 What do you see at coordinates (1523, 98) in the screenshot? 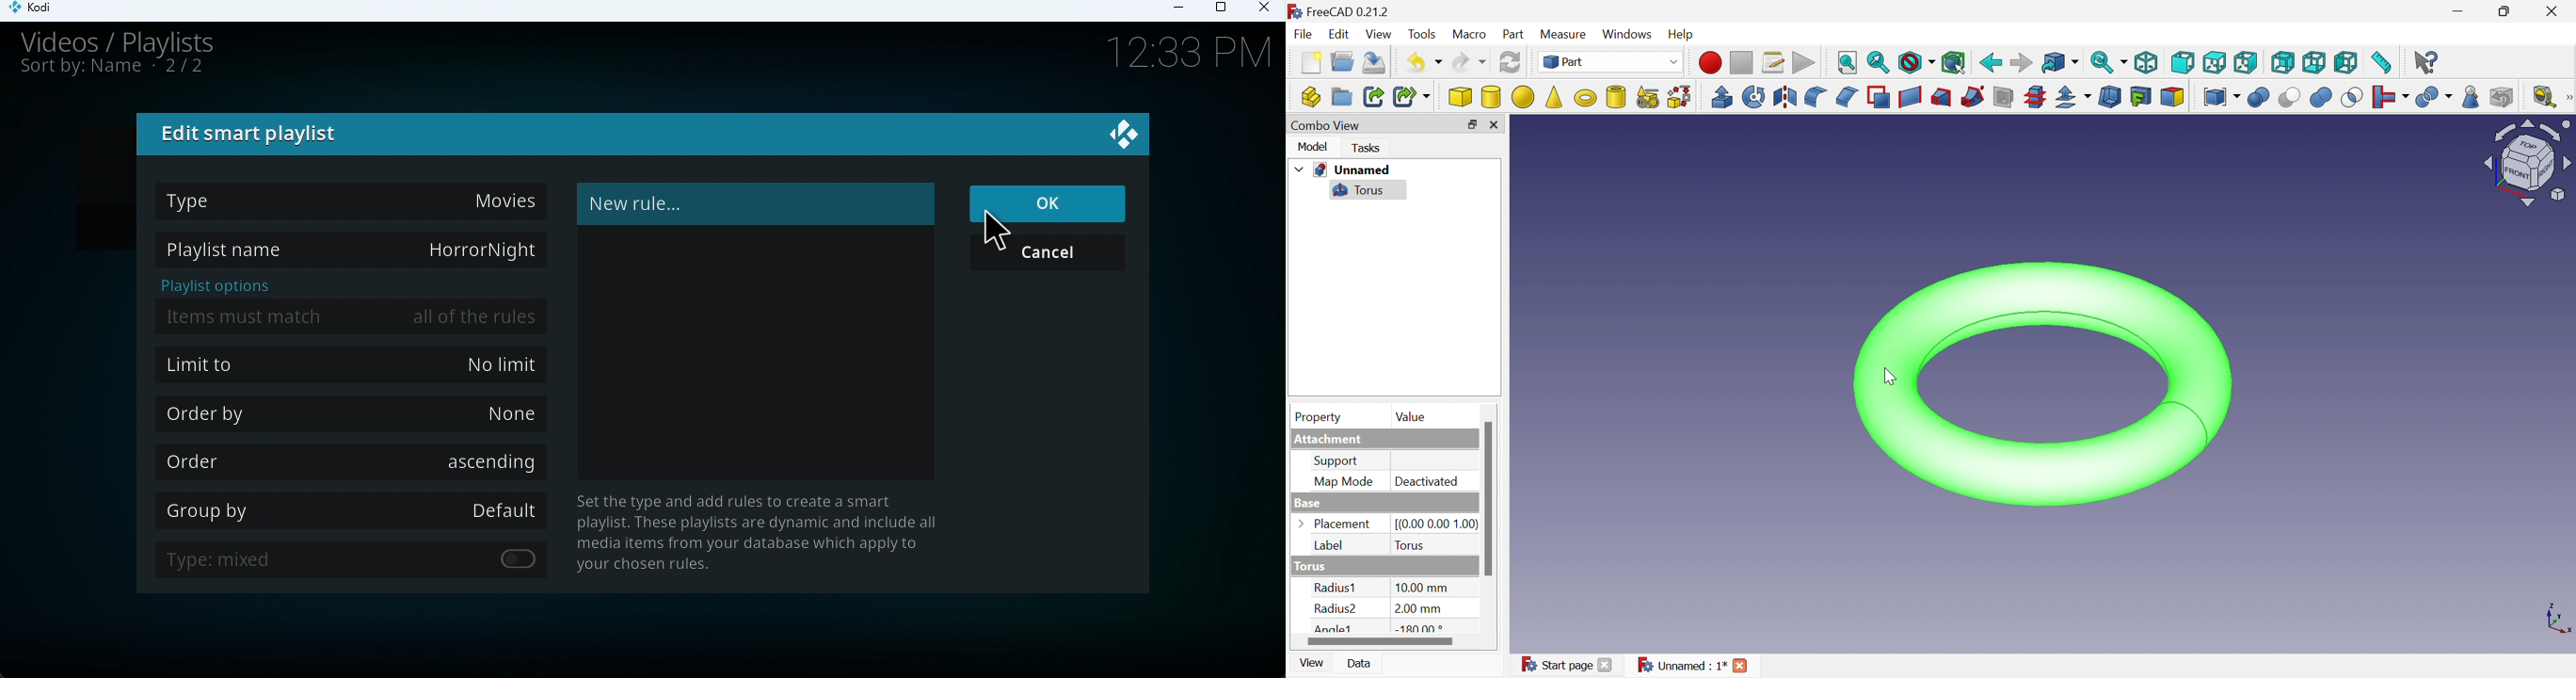
I see `Sphere` at bounding box center [1523, 98].